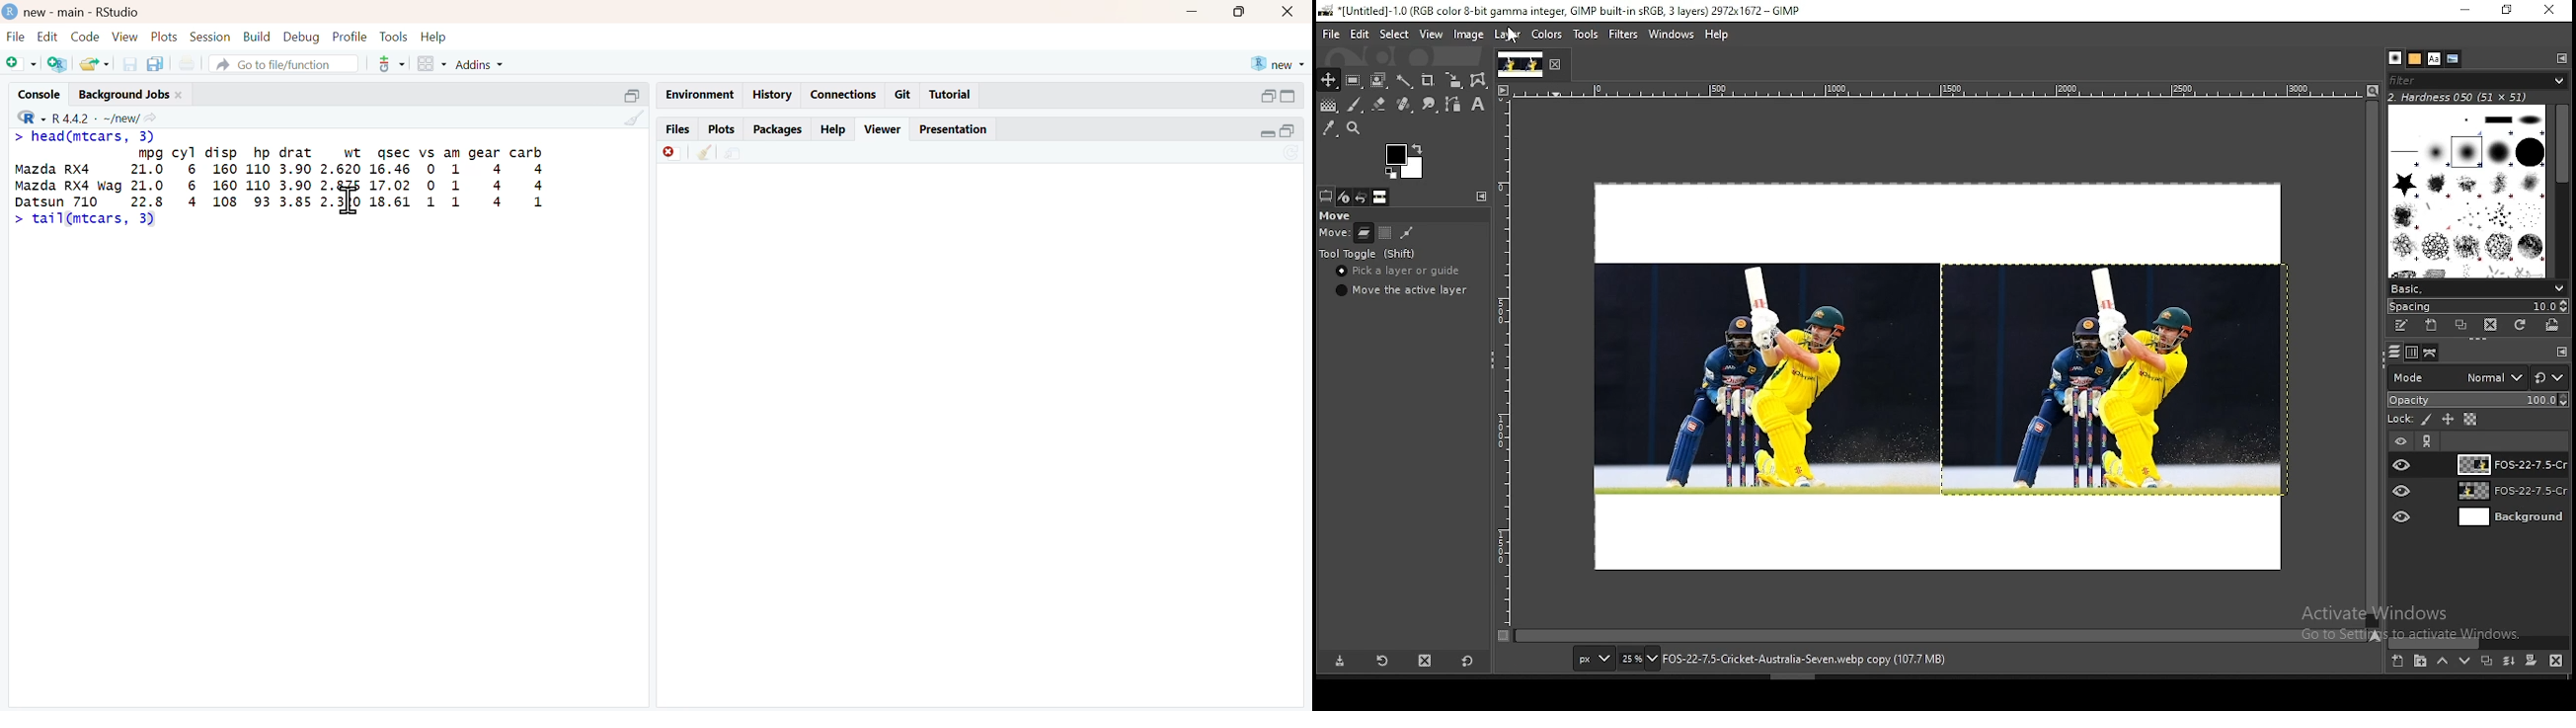 This screenshot has height=728, width=2576. What do you see at coordinates (662, 152) in the screenshot?
I see `Remove current viewer tem` at bounding box center [662, 152].